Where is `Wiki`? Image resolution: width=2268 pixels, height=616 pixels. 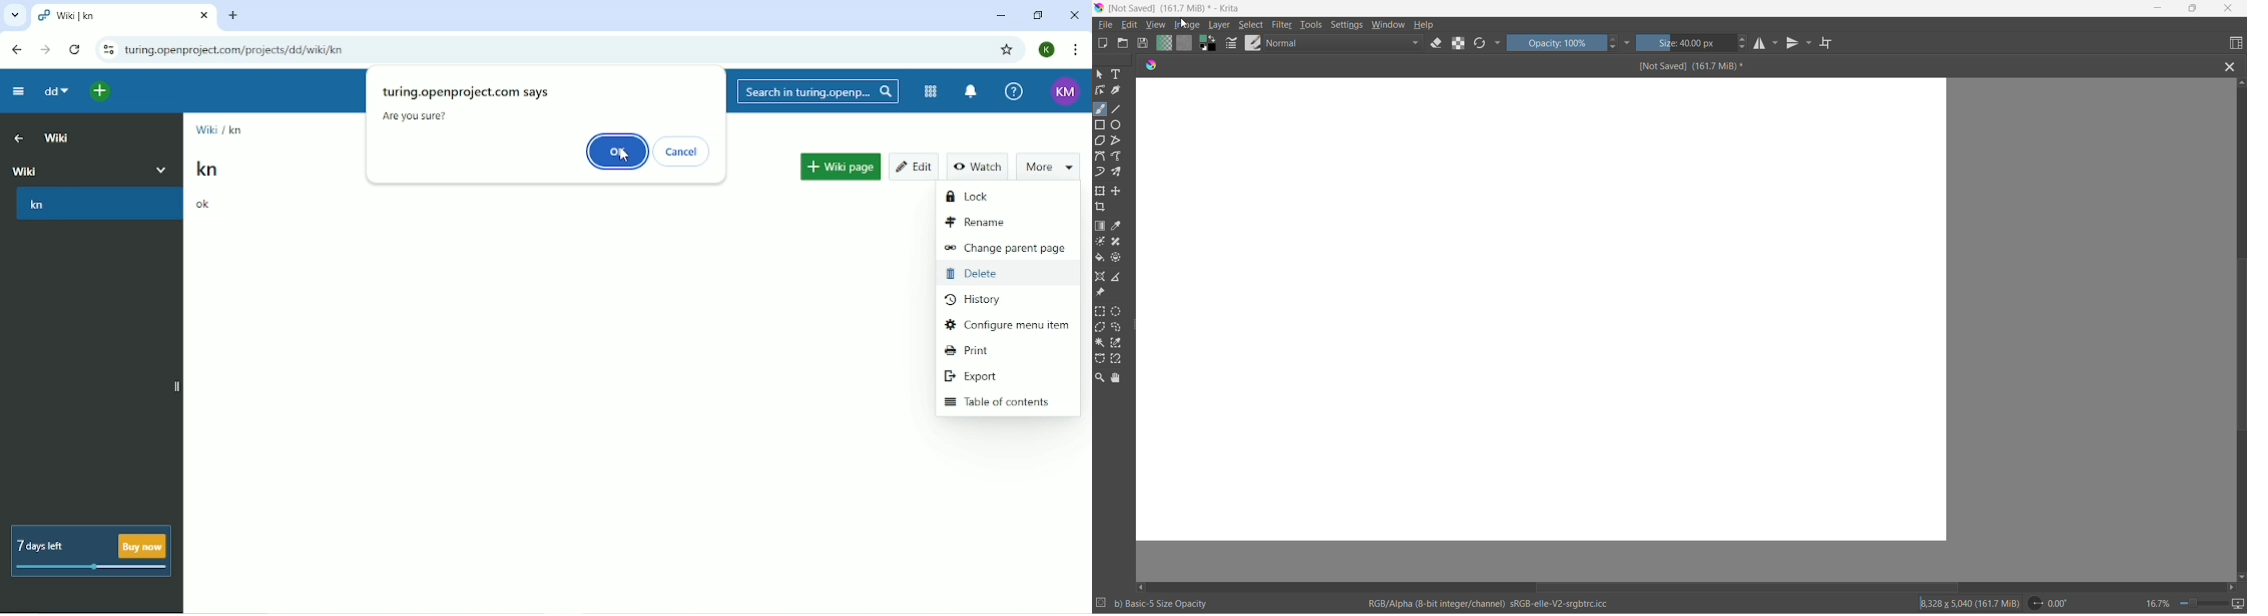 Wiki is located at coordinates (205, 129).